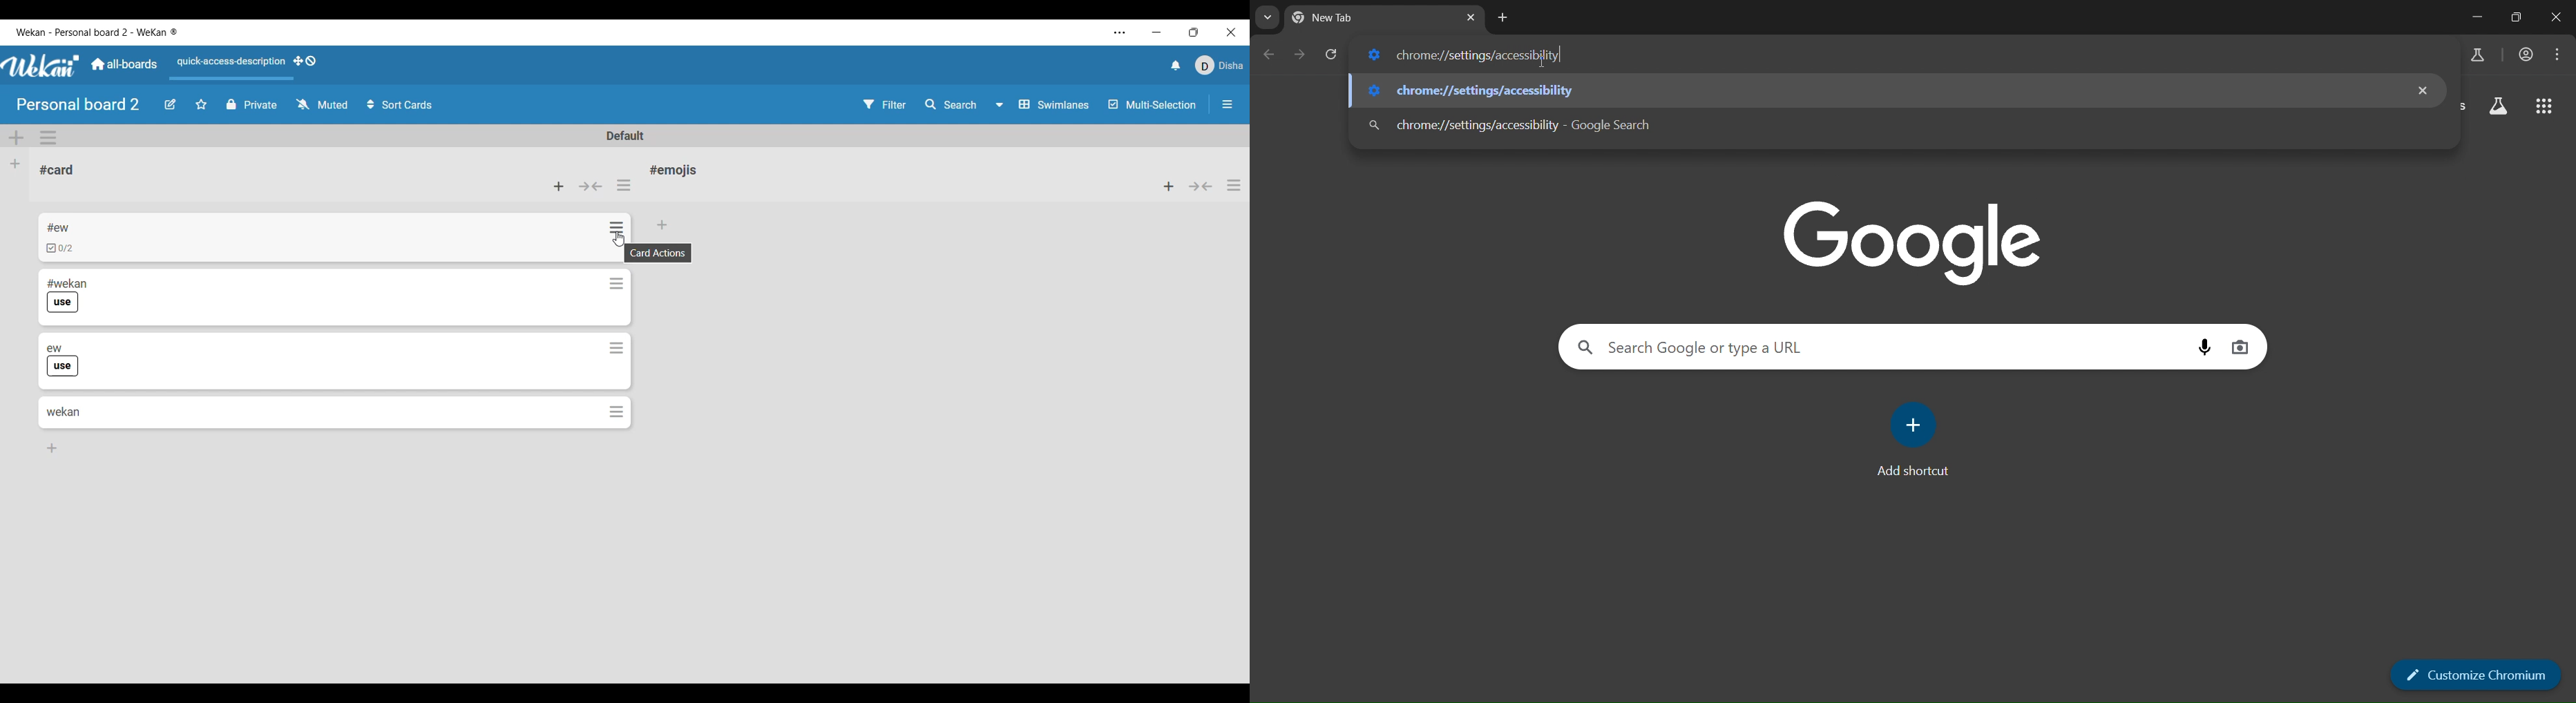 This screenshot has width=2576, height=728. Describe the element at coordinates (1345, 17) in the screenshot. I see `New tab` at that location.